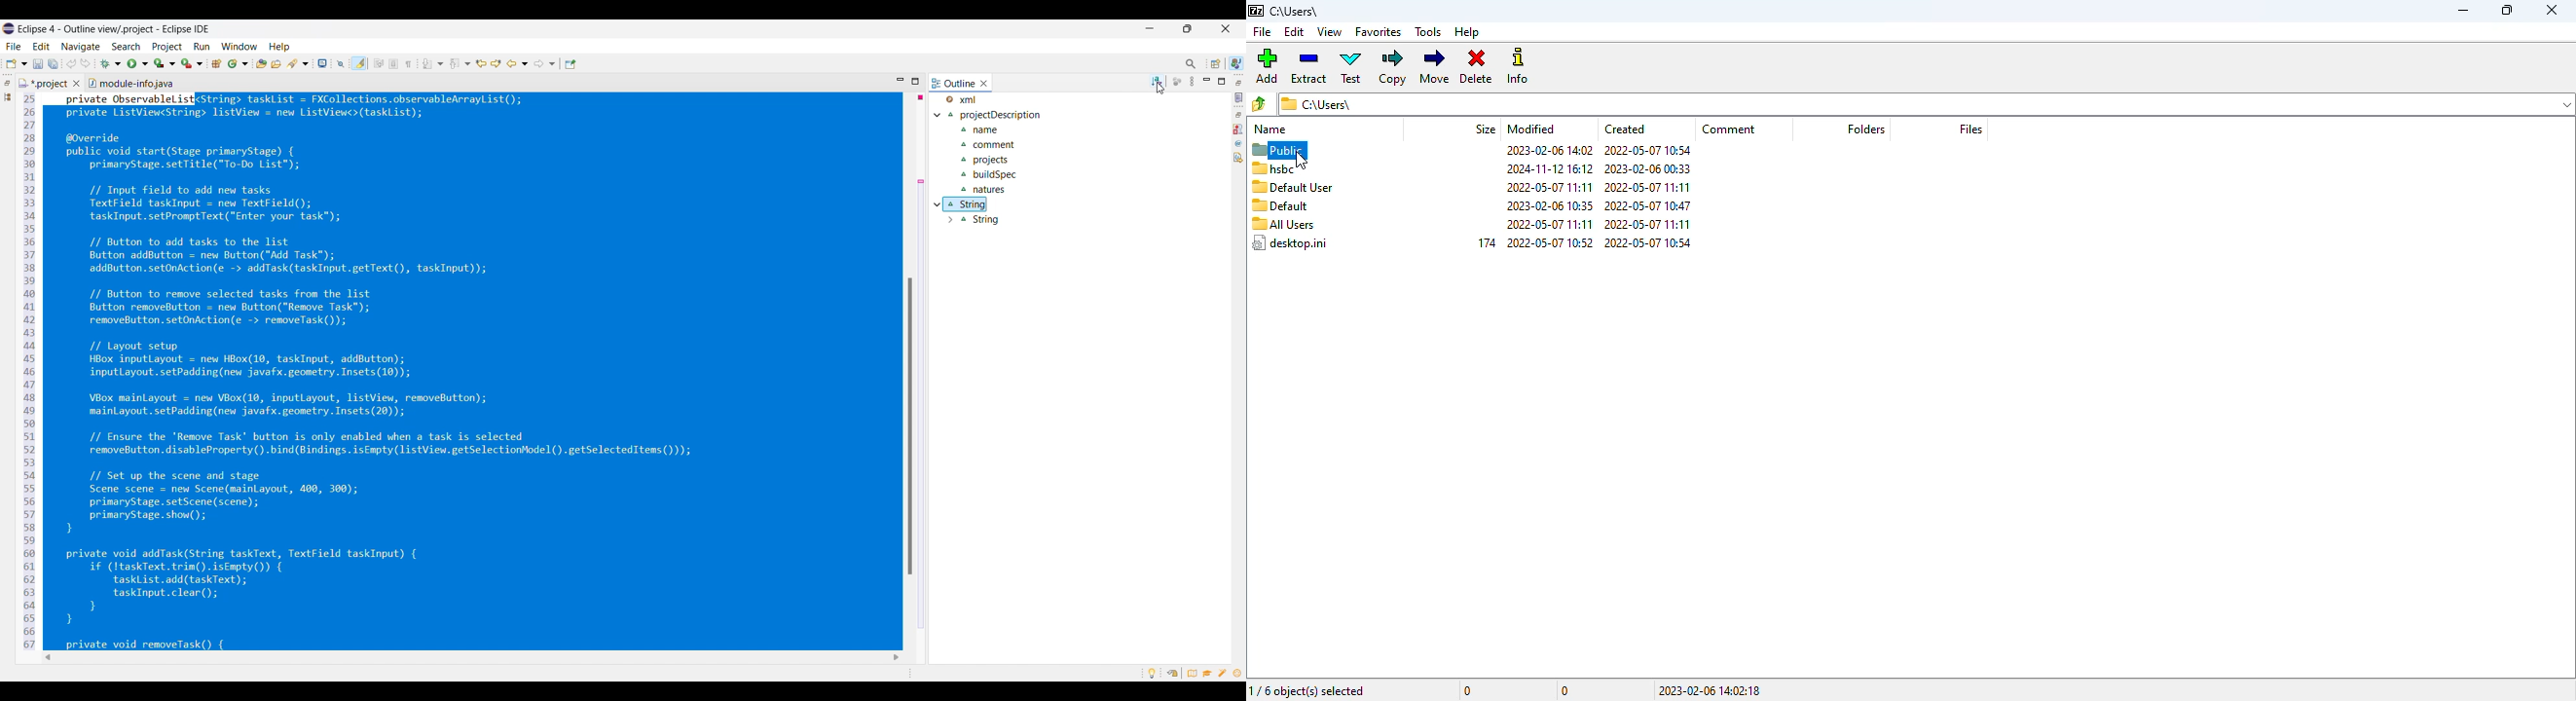 The height and width of the screenshot is (728, 2576). Describe the element at coordinates (992, 174) in the screenshot. I see `build spec` at that location.